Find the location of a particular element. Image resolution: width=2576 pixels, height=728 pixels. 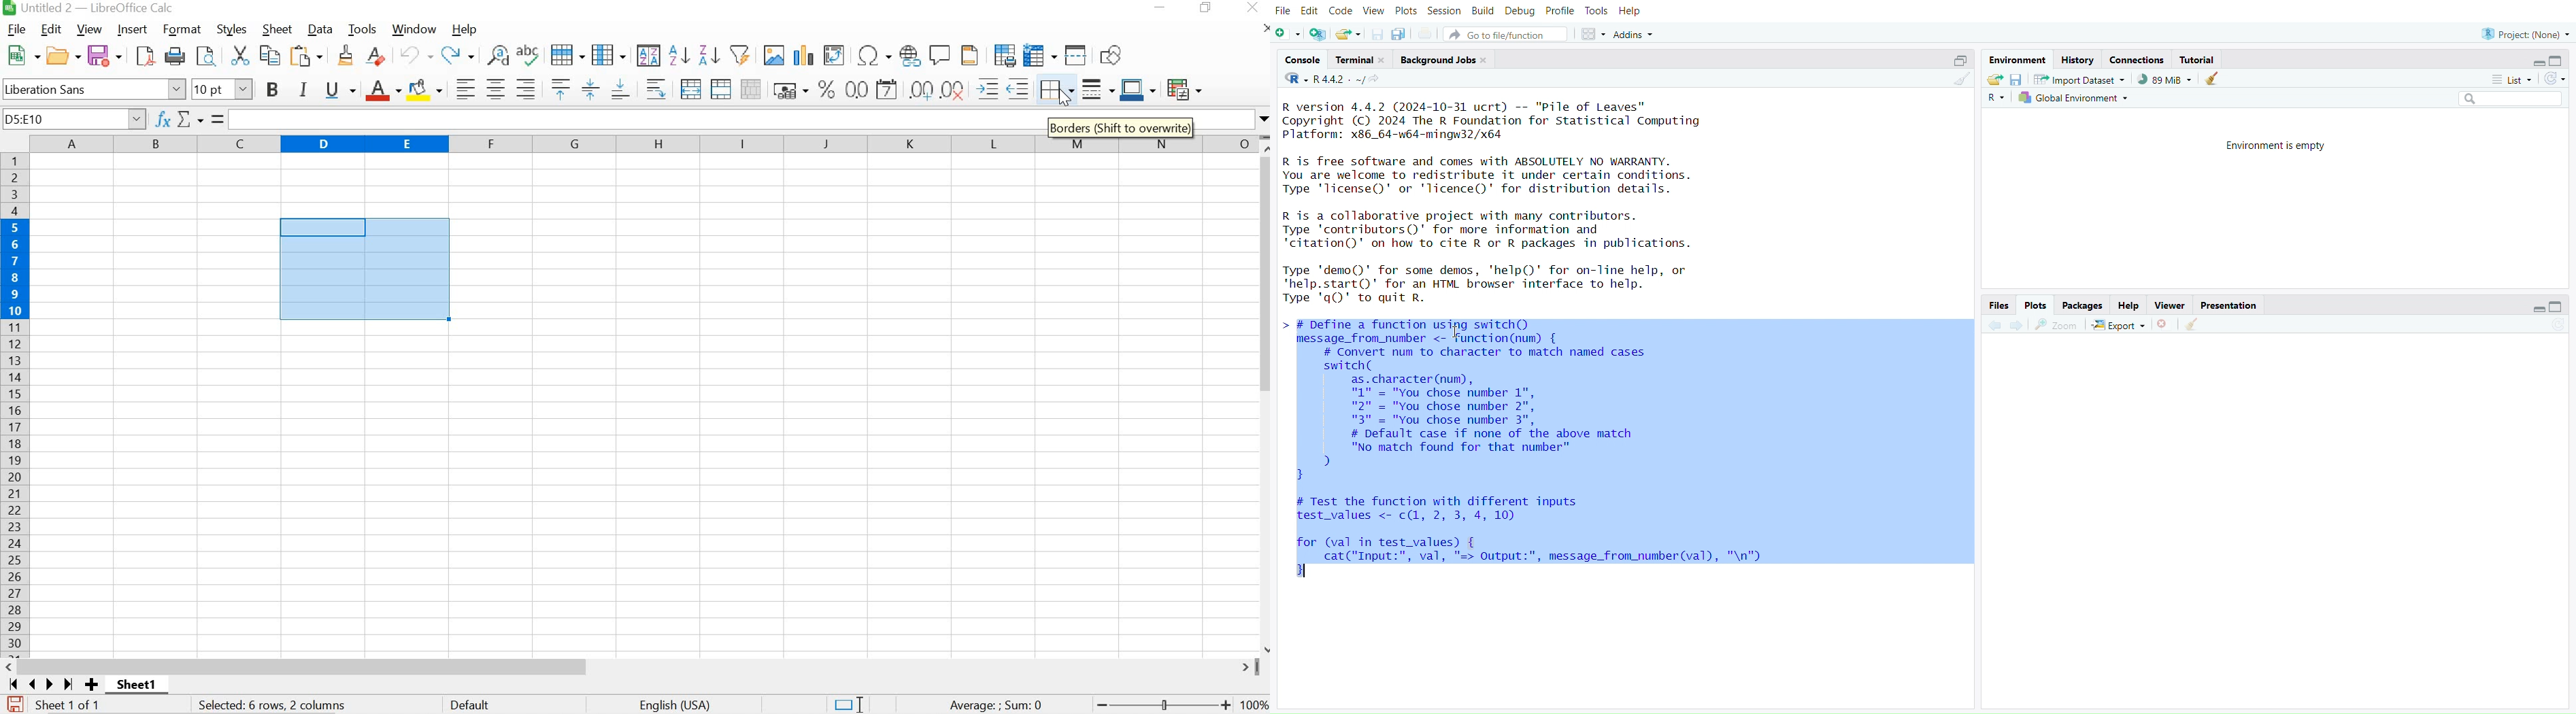

clone formatting is located at coordinates (345, 56).